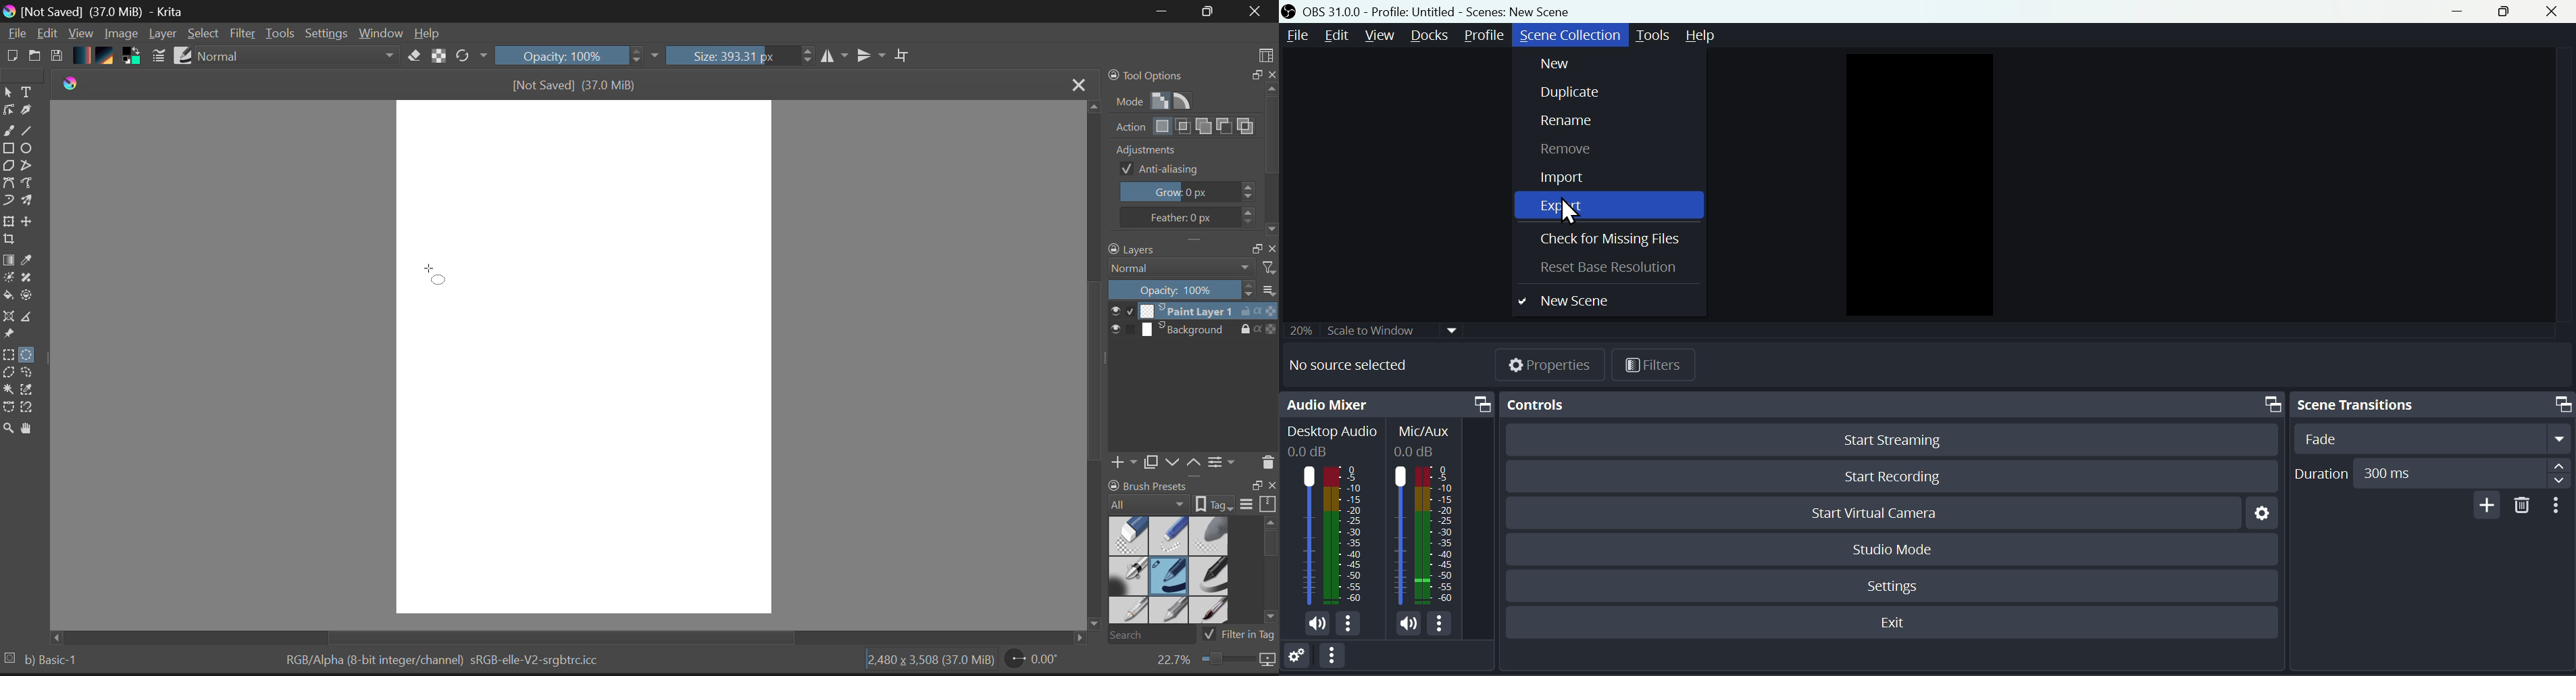 This screenshot has height=700, width=2576. What do you see at coordinates (8, 243) in the screenshot?
I see `Crop` at bounding box center [8, 243].